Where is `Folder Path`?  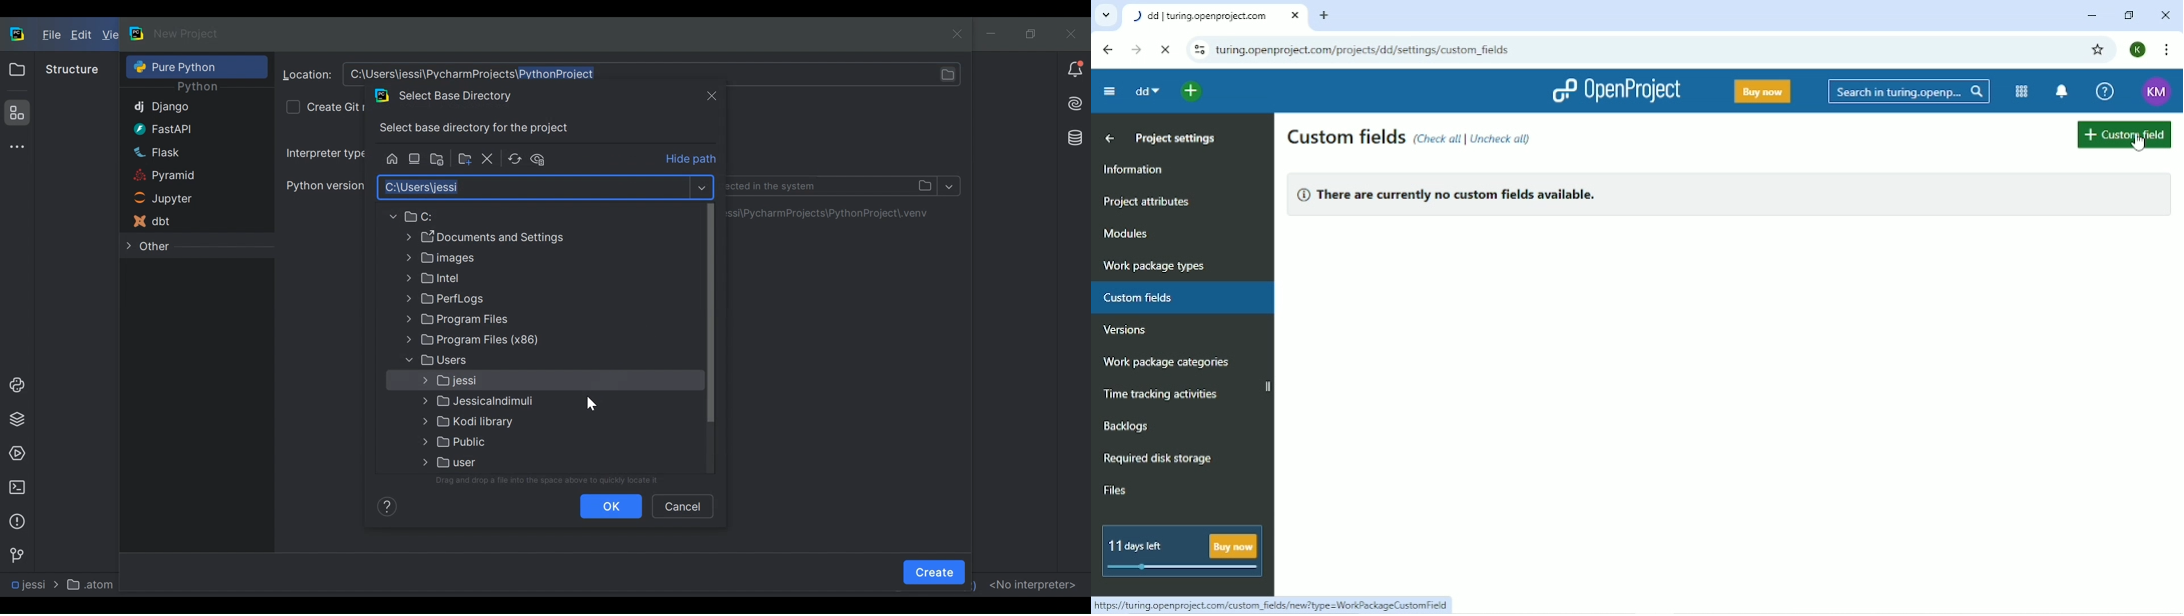 Folder Path is located at coordinates (497, 300).